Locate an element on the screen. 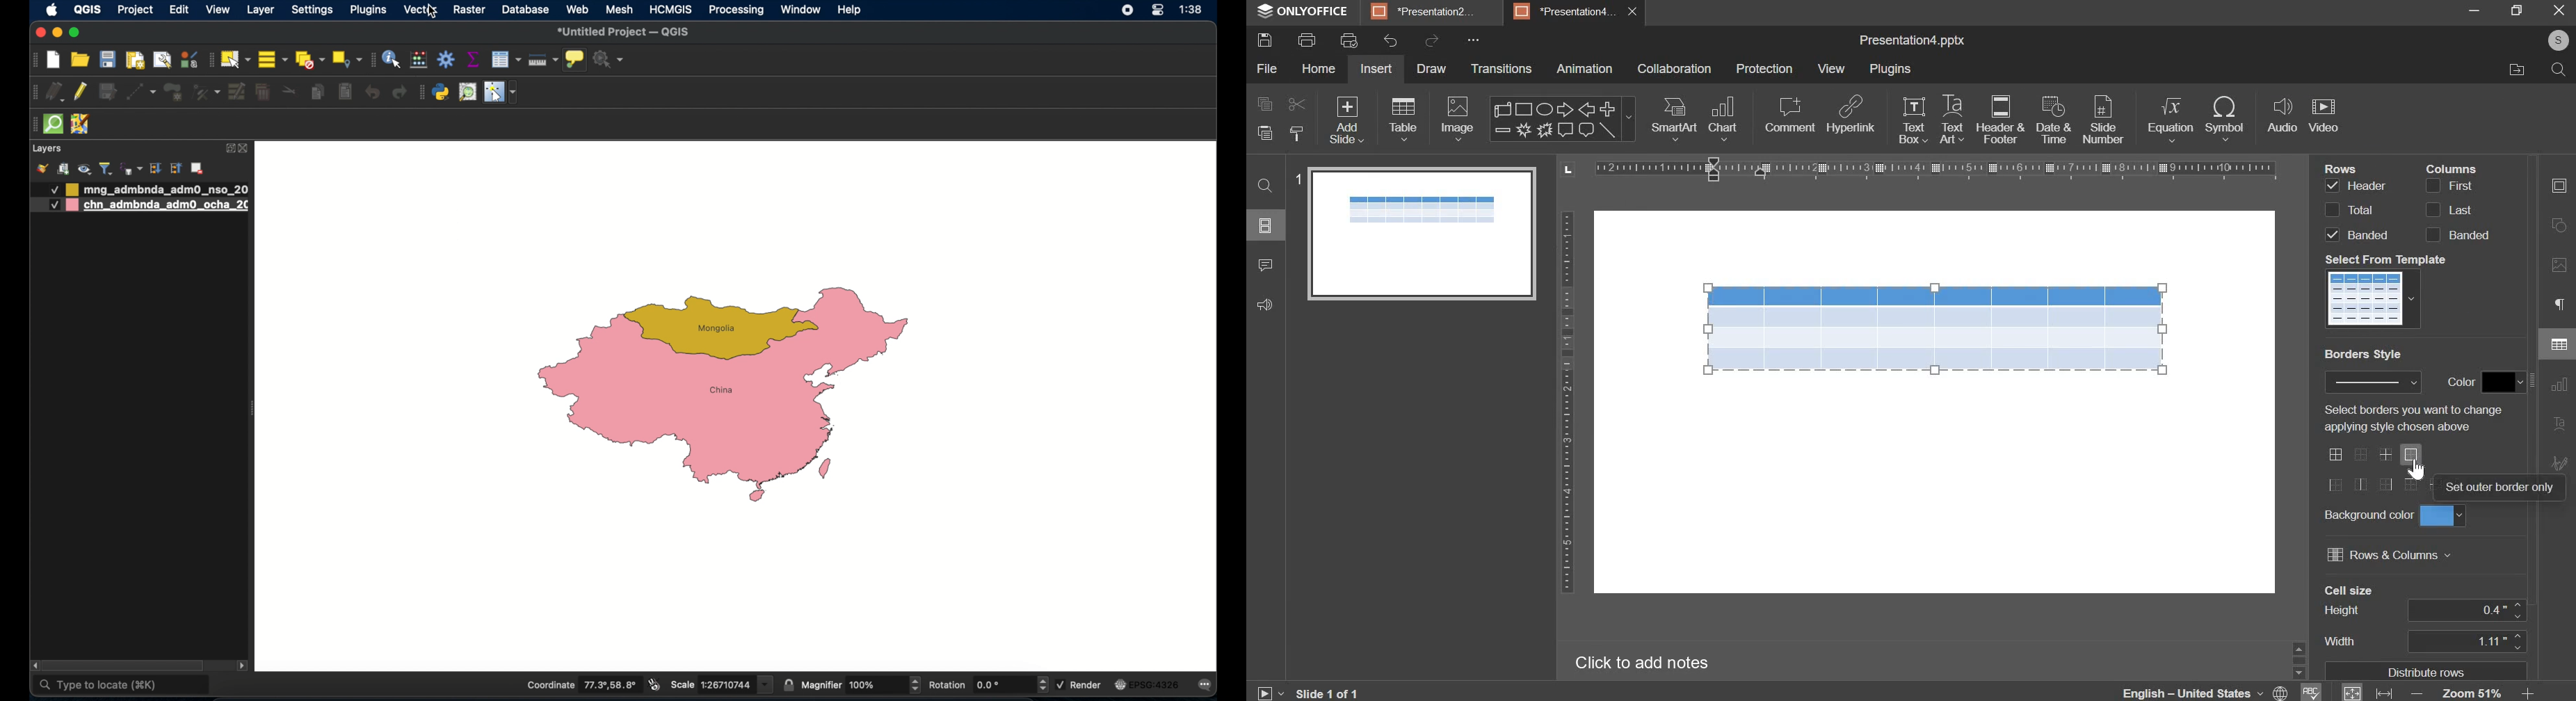 This screenshot has height=728, width=2576. copy style is located at coordinates (1301, 132).